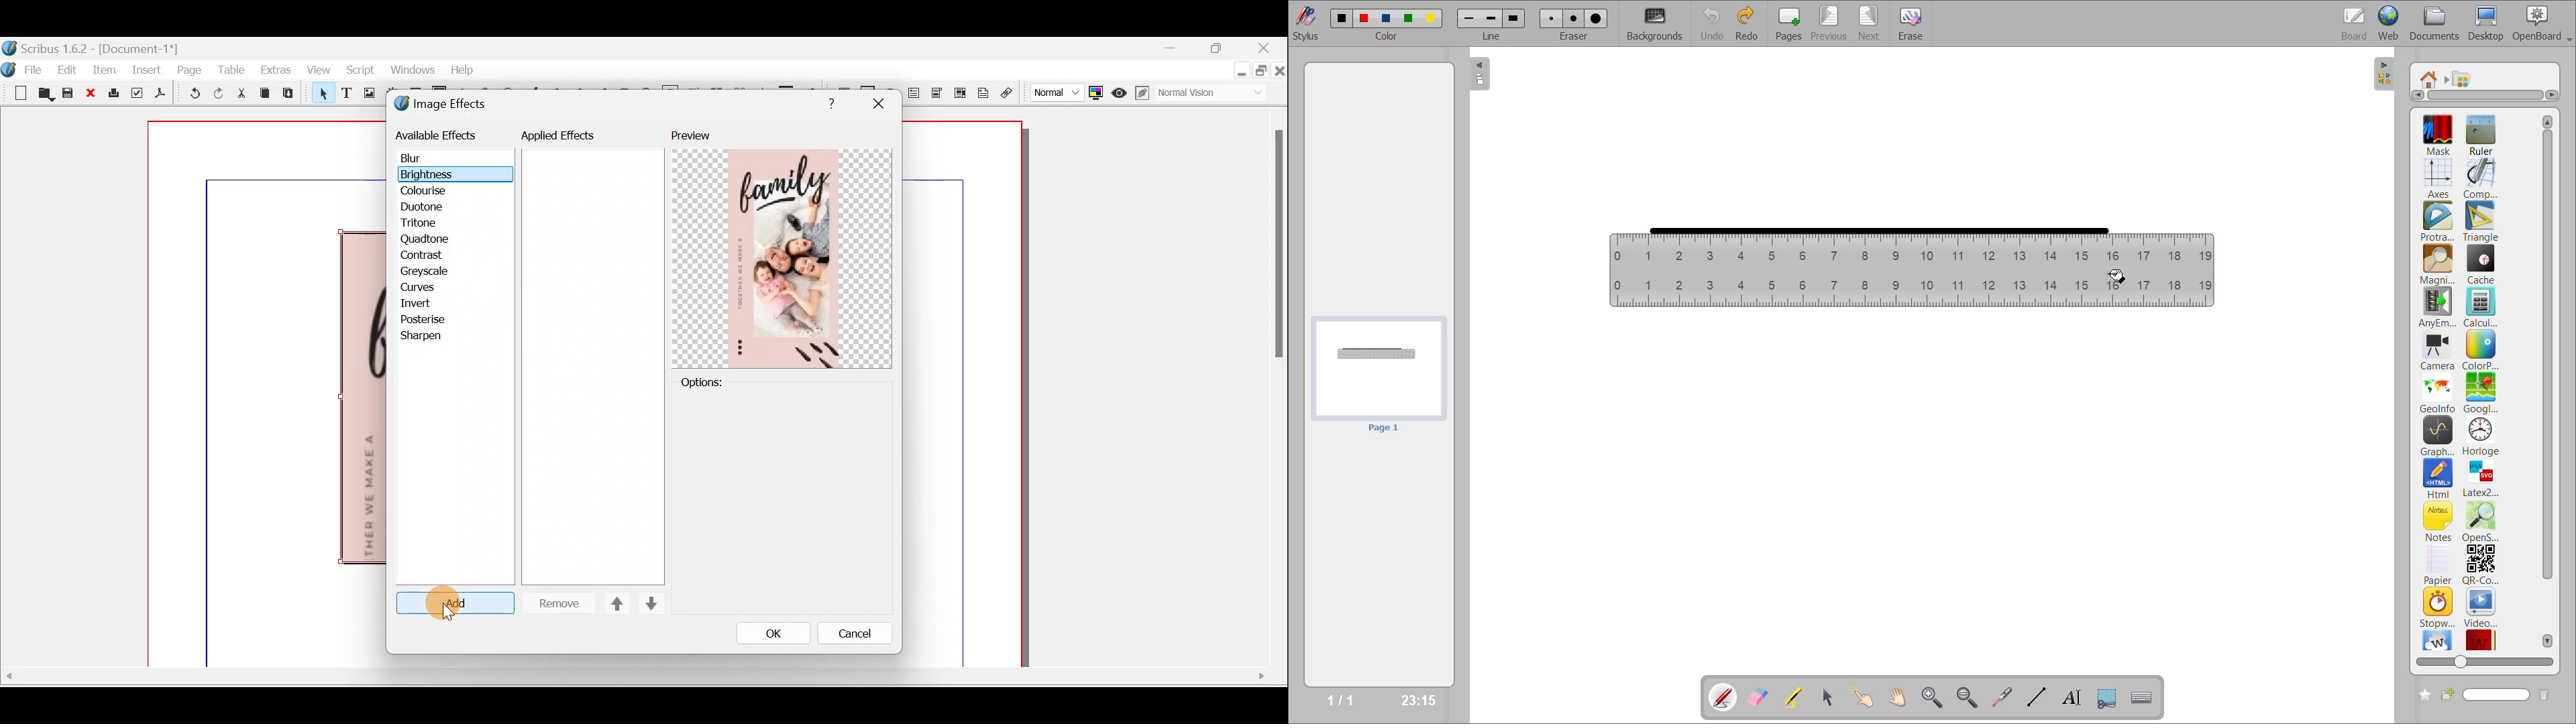 The height and width of the screenshot is (728, 2576). Describe the element at coordinates (425, 241) in the screenshot. I see `Quatone` at that location.